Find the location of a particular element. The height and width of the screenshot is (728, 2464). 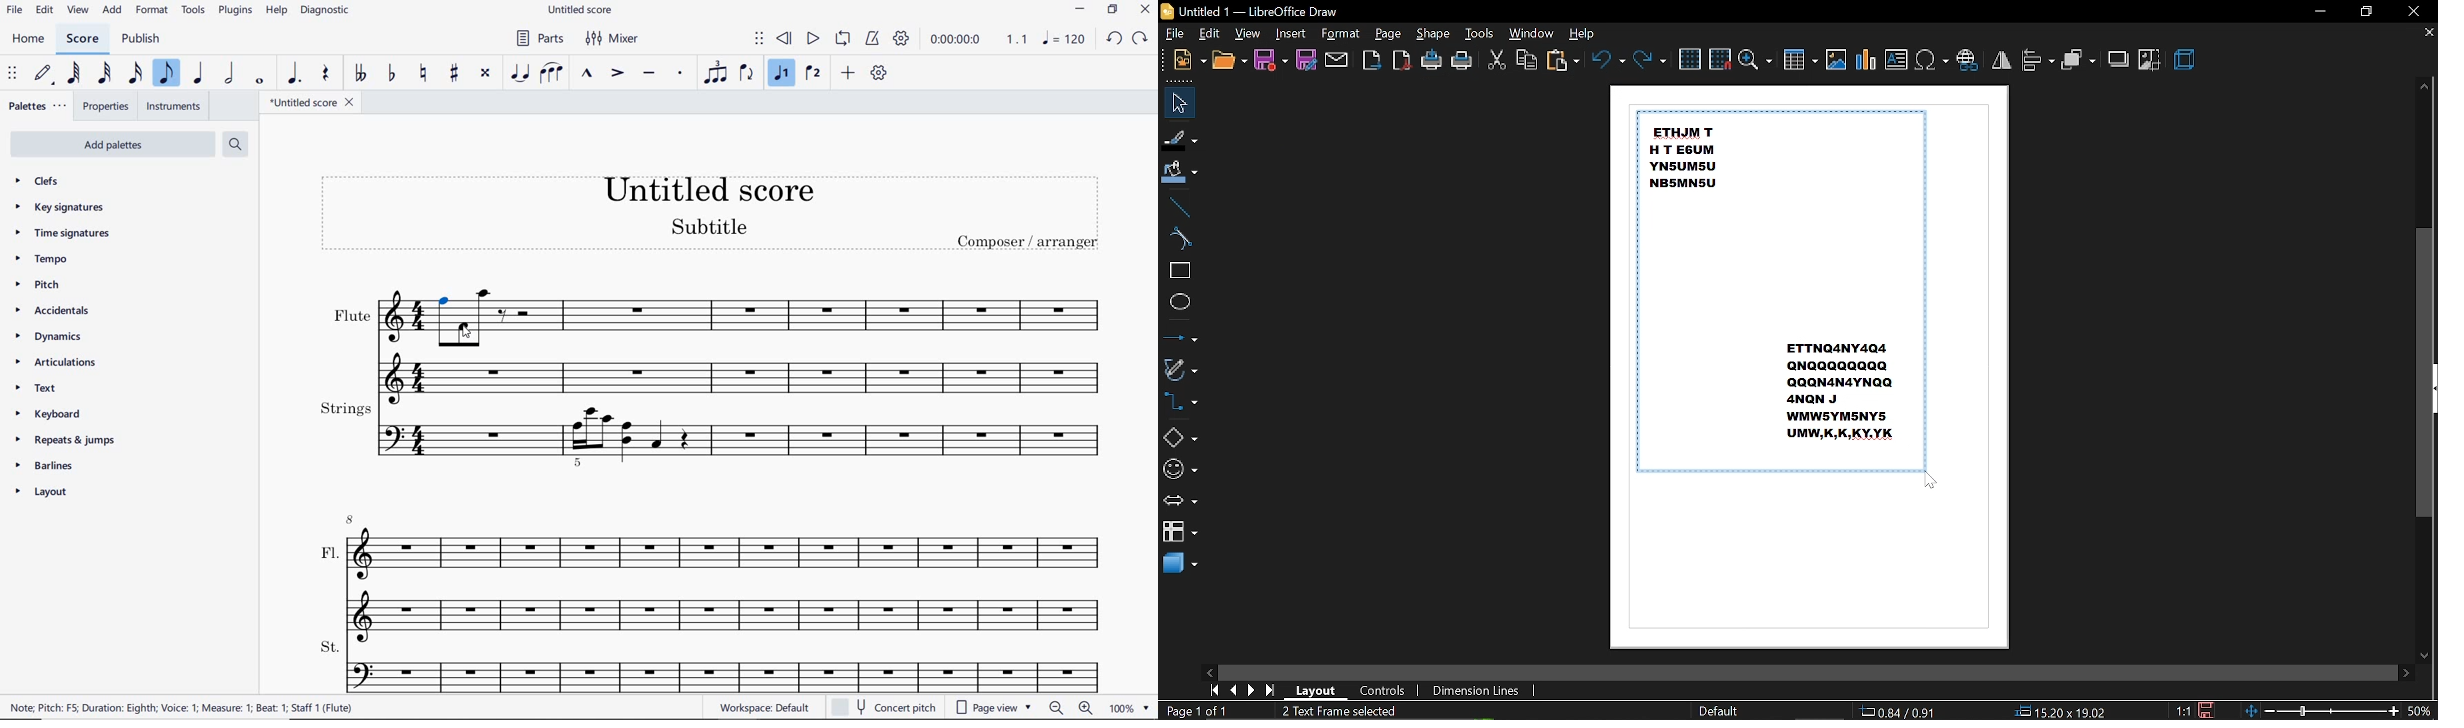

minimize is located at coordinates (2319, 10).